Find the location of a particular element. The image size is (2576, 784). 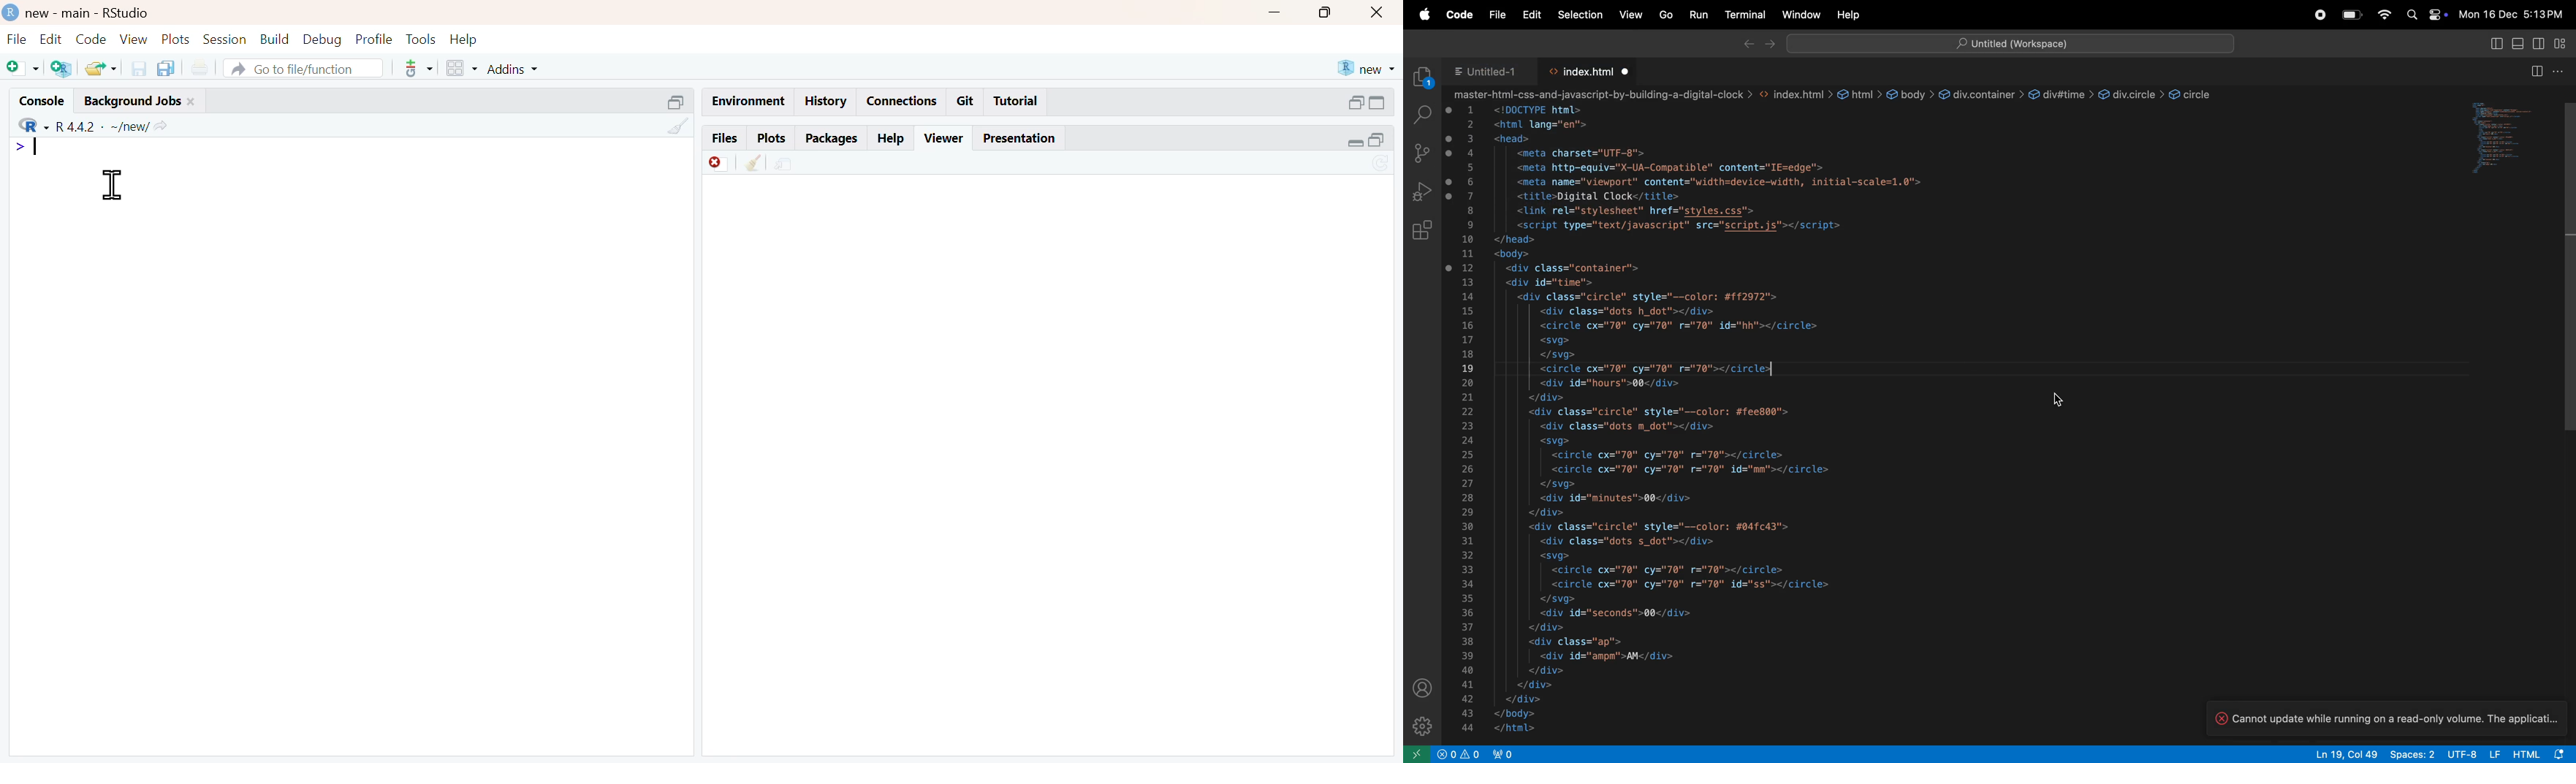

<div class="circle" style="--color: #fee800"> is located at coordinates (1658, 411).